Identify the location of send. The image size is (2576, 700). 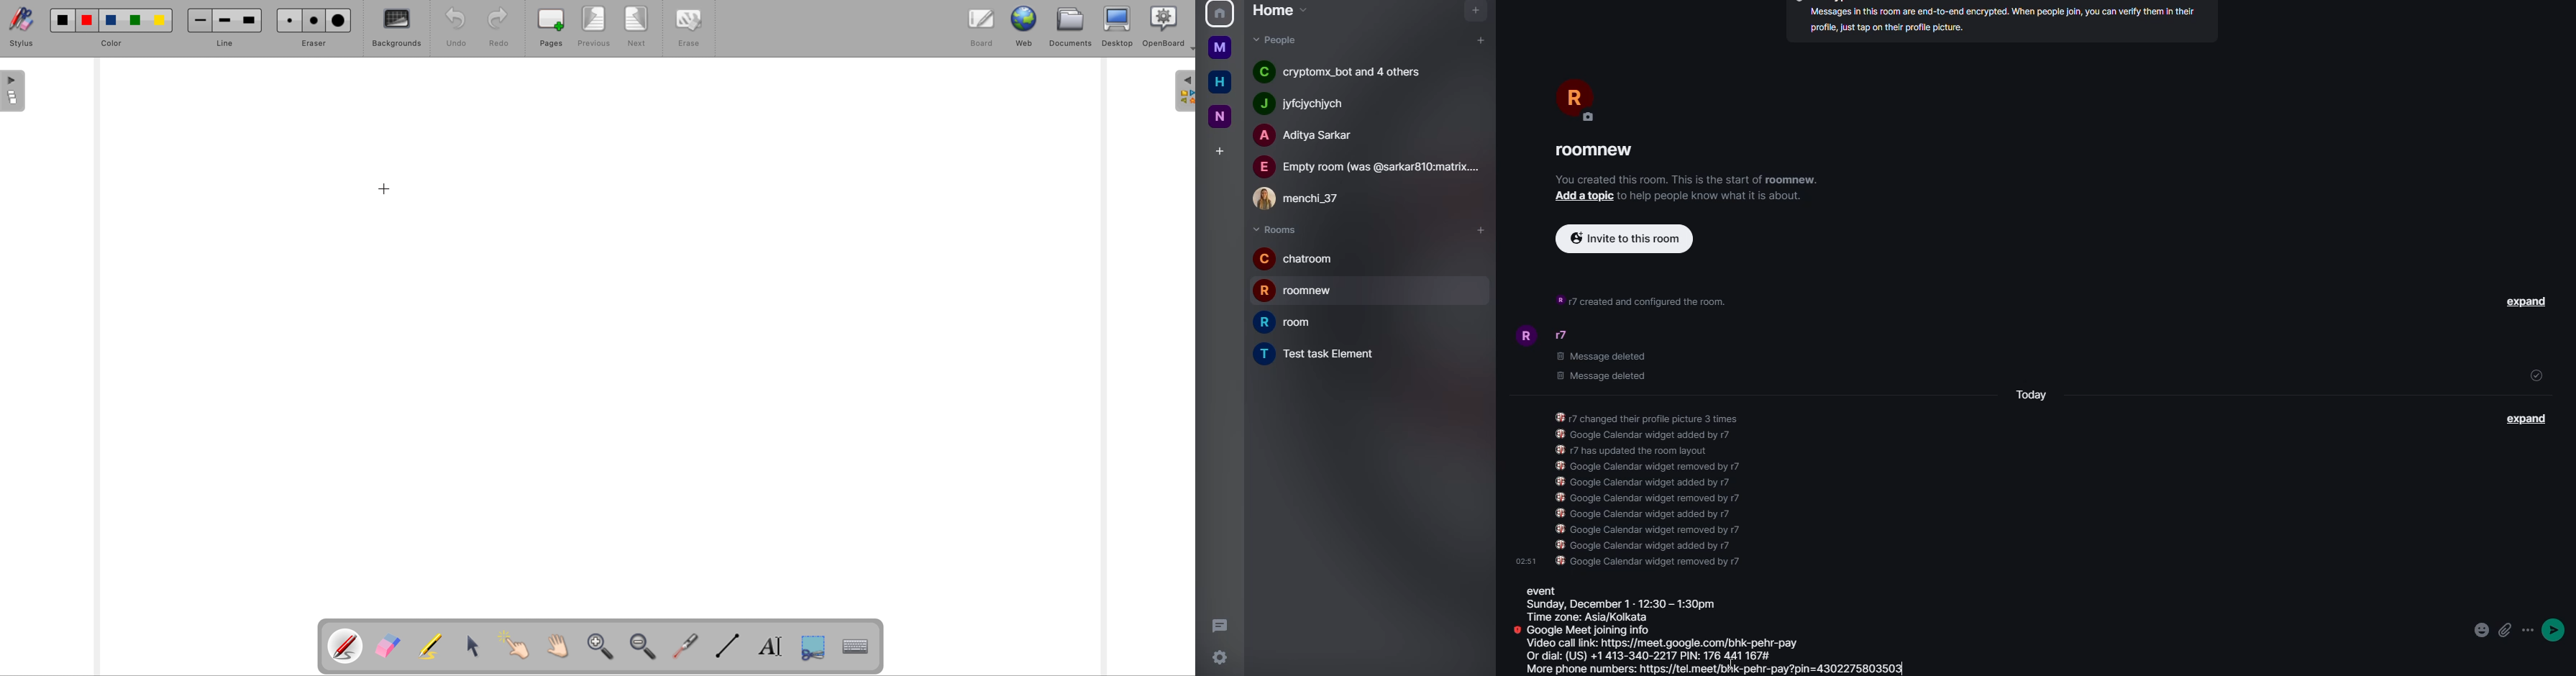
(2557, 627).